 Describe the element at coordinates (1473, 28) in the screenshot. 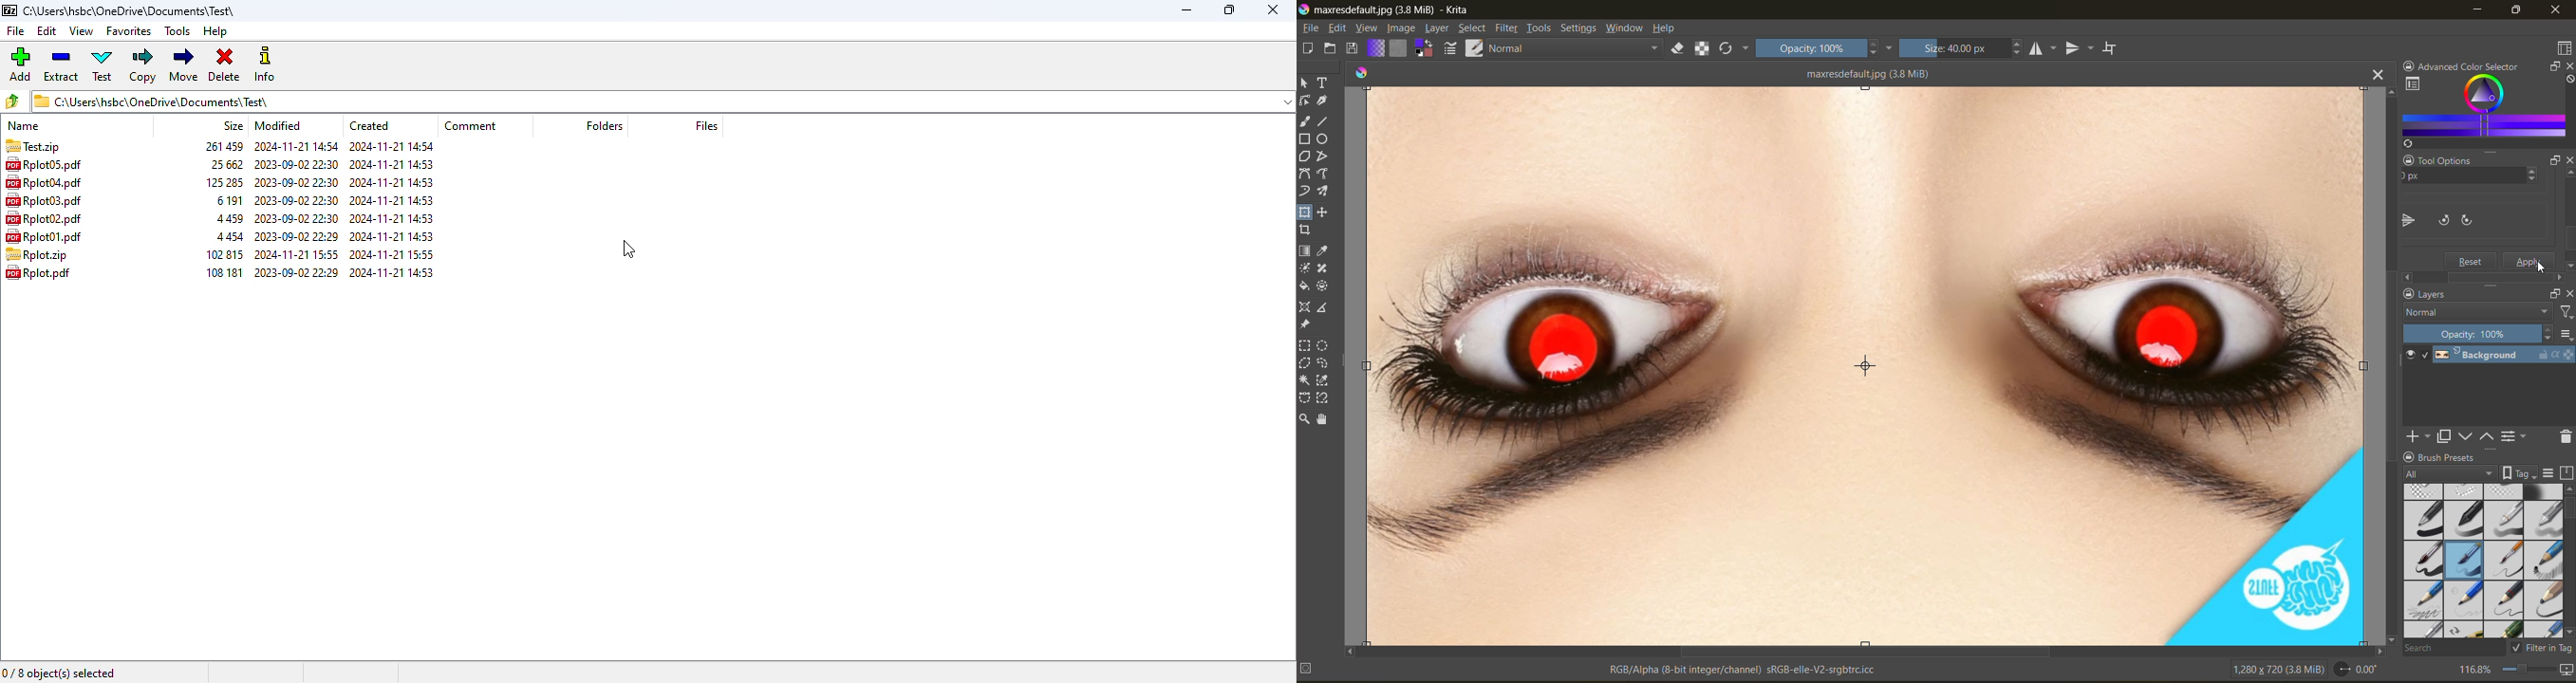

I see `select` at that location.